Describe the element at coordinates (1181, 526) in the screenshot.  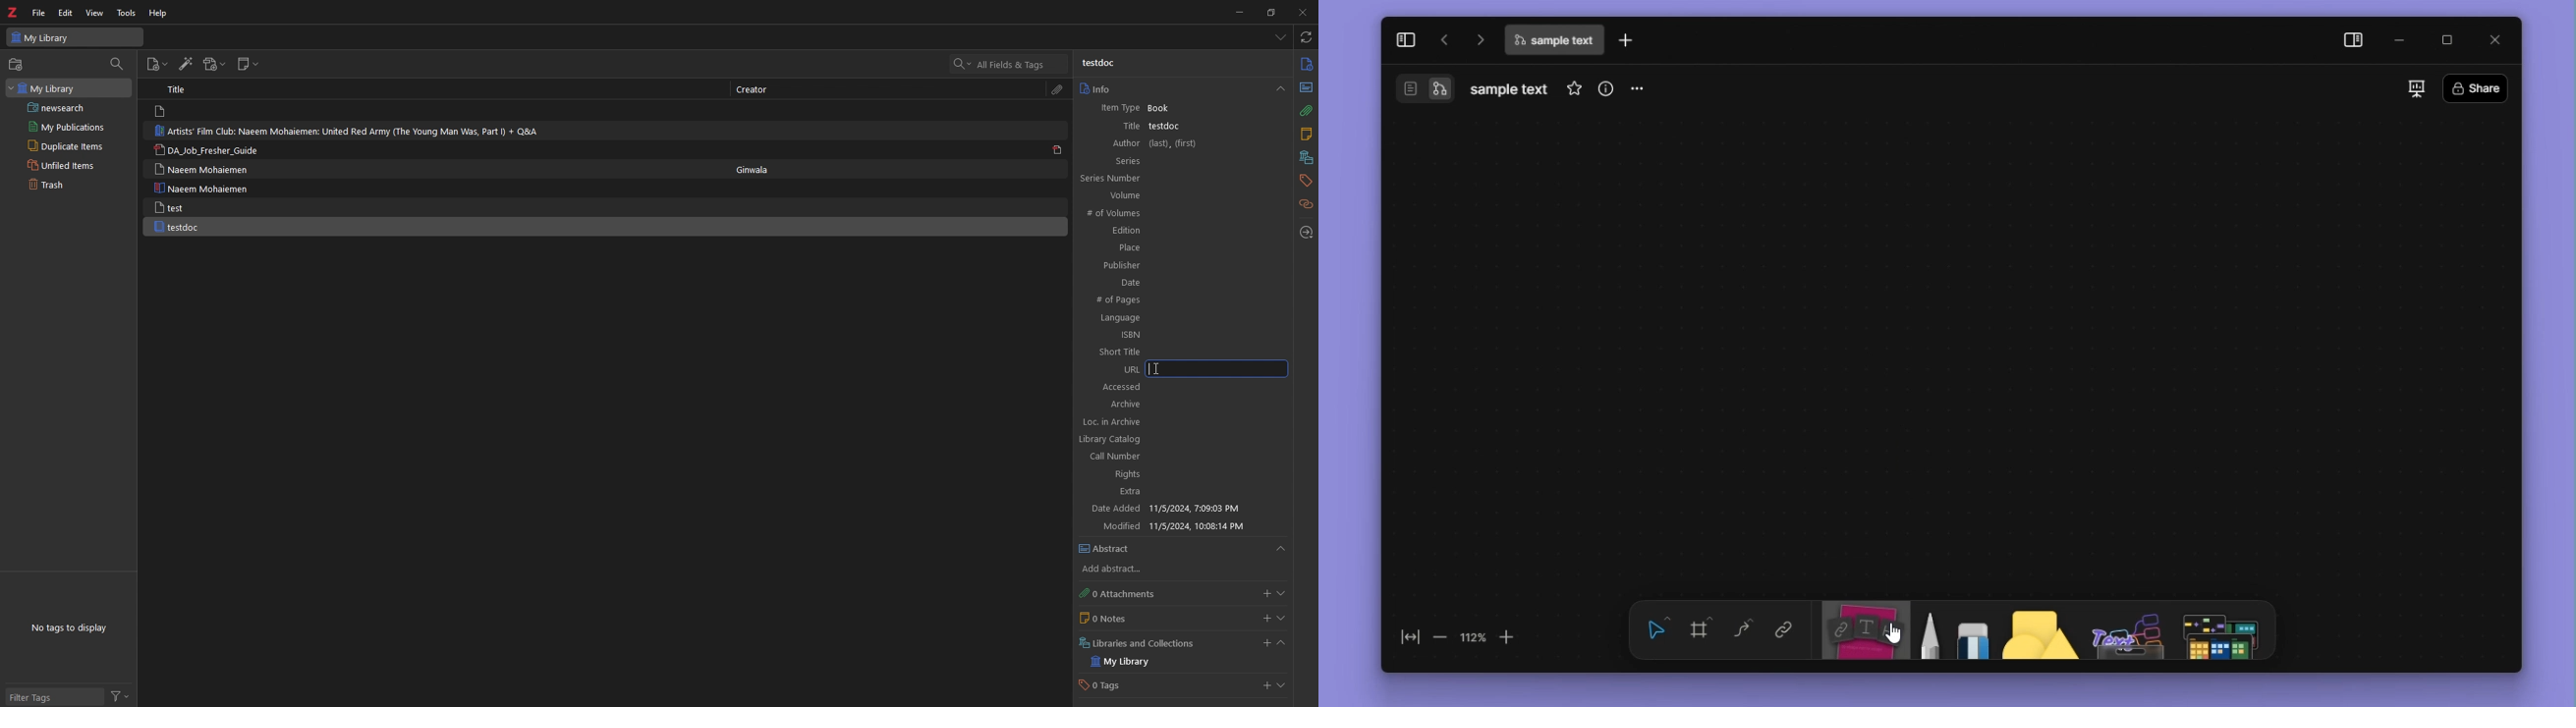
I see `Modified 11/5/2024 10:08:14 PM` at that location.